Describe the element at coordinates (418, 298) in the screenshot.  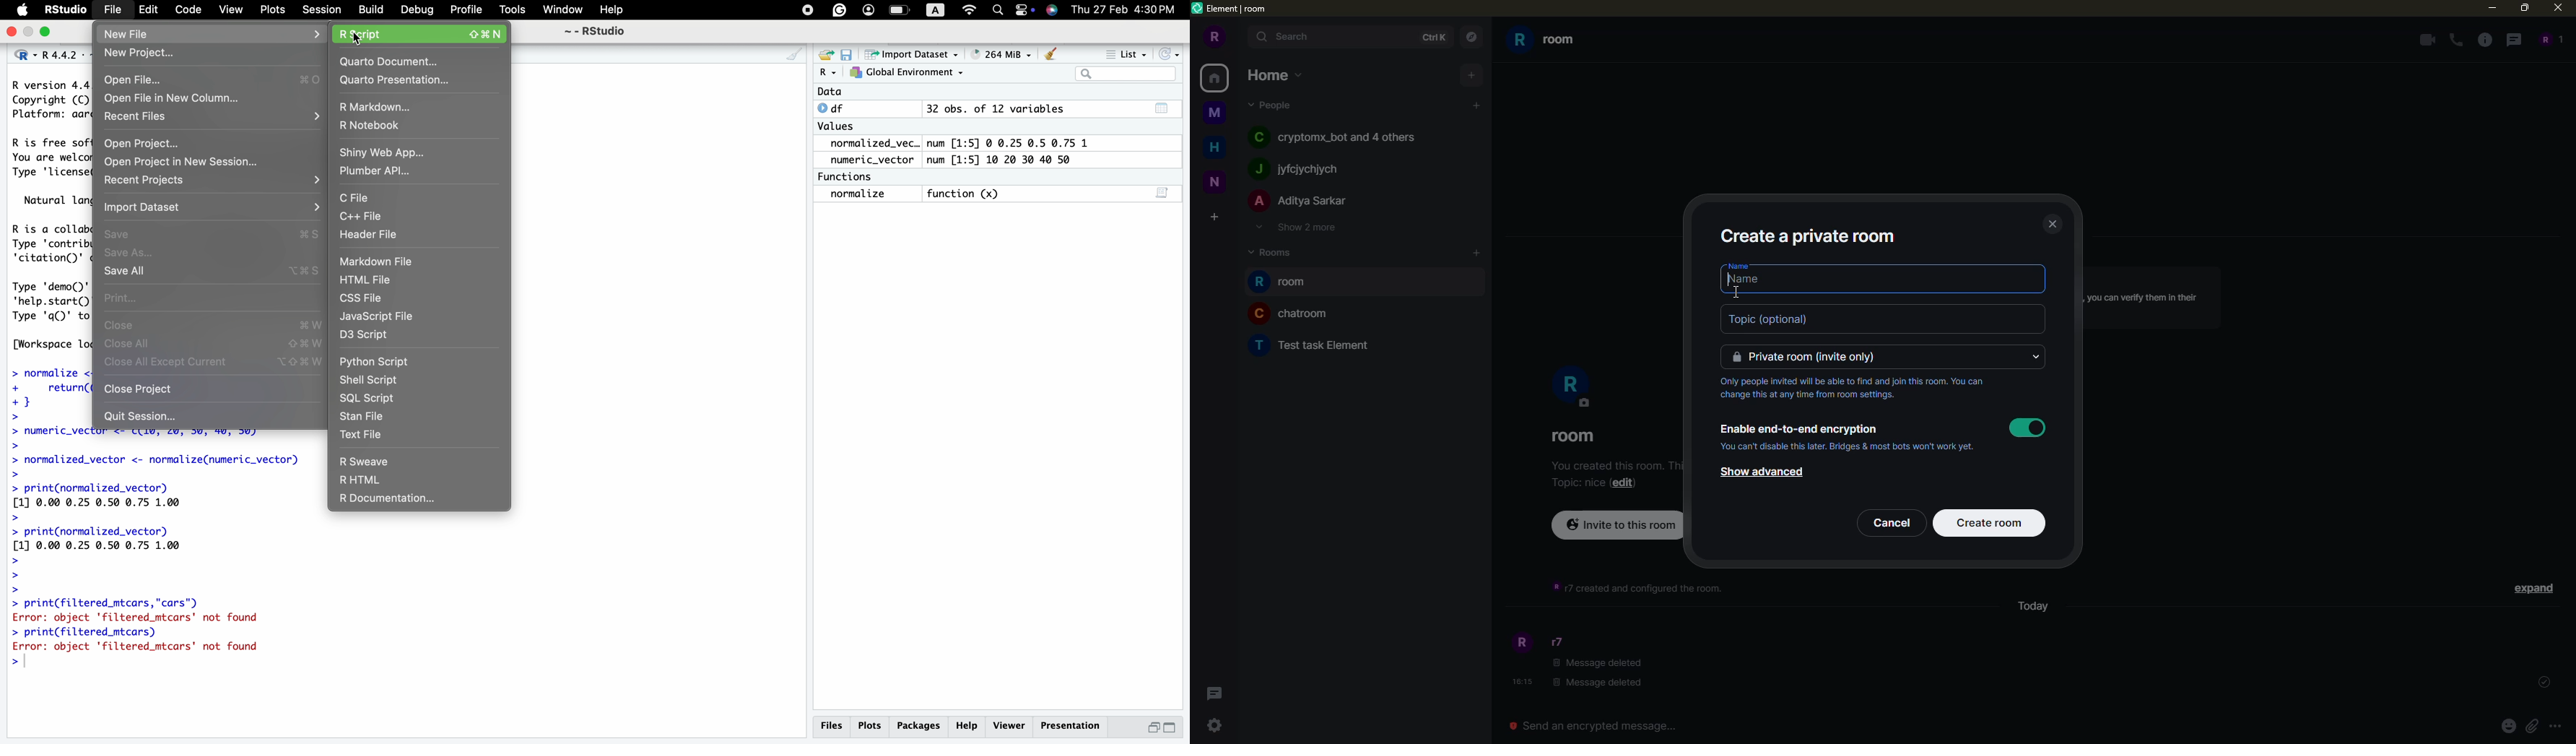
I see `CSS file` at that location.